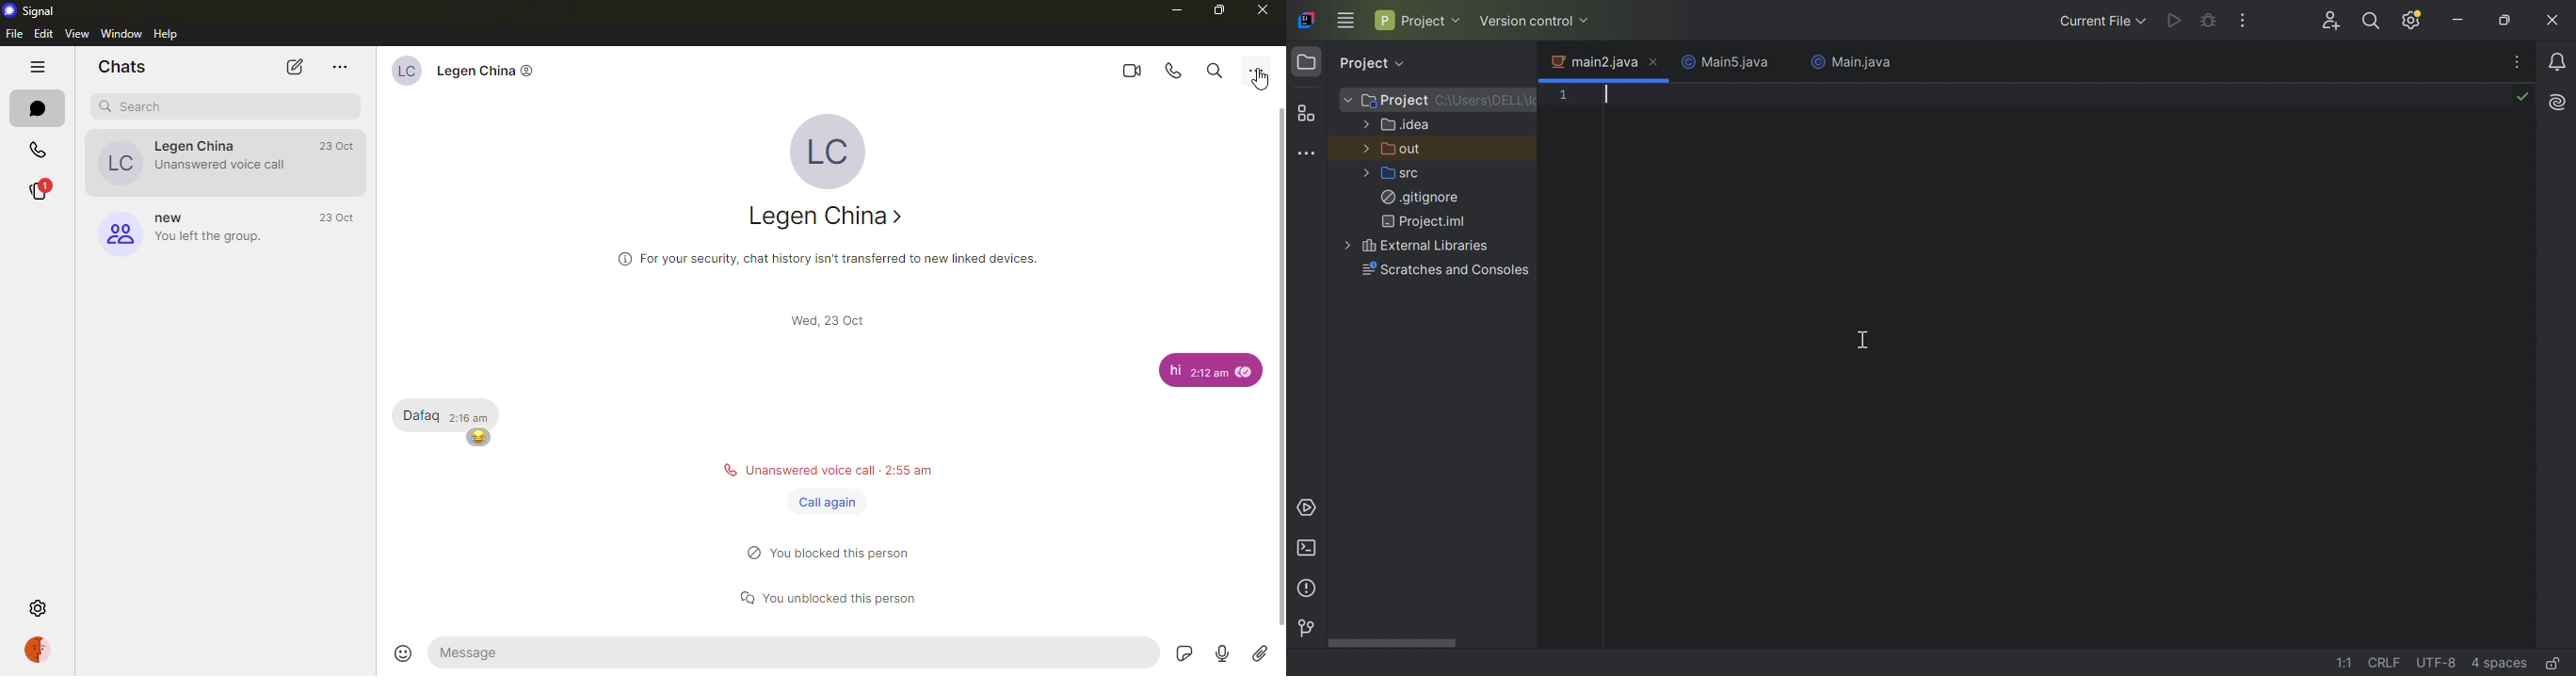 Image resolution: width=2576 pixels, height=700 pixels. I want to click on settings, so click(43, 608).